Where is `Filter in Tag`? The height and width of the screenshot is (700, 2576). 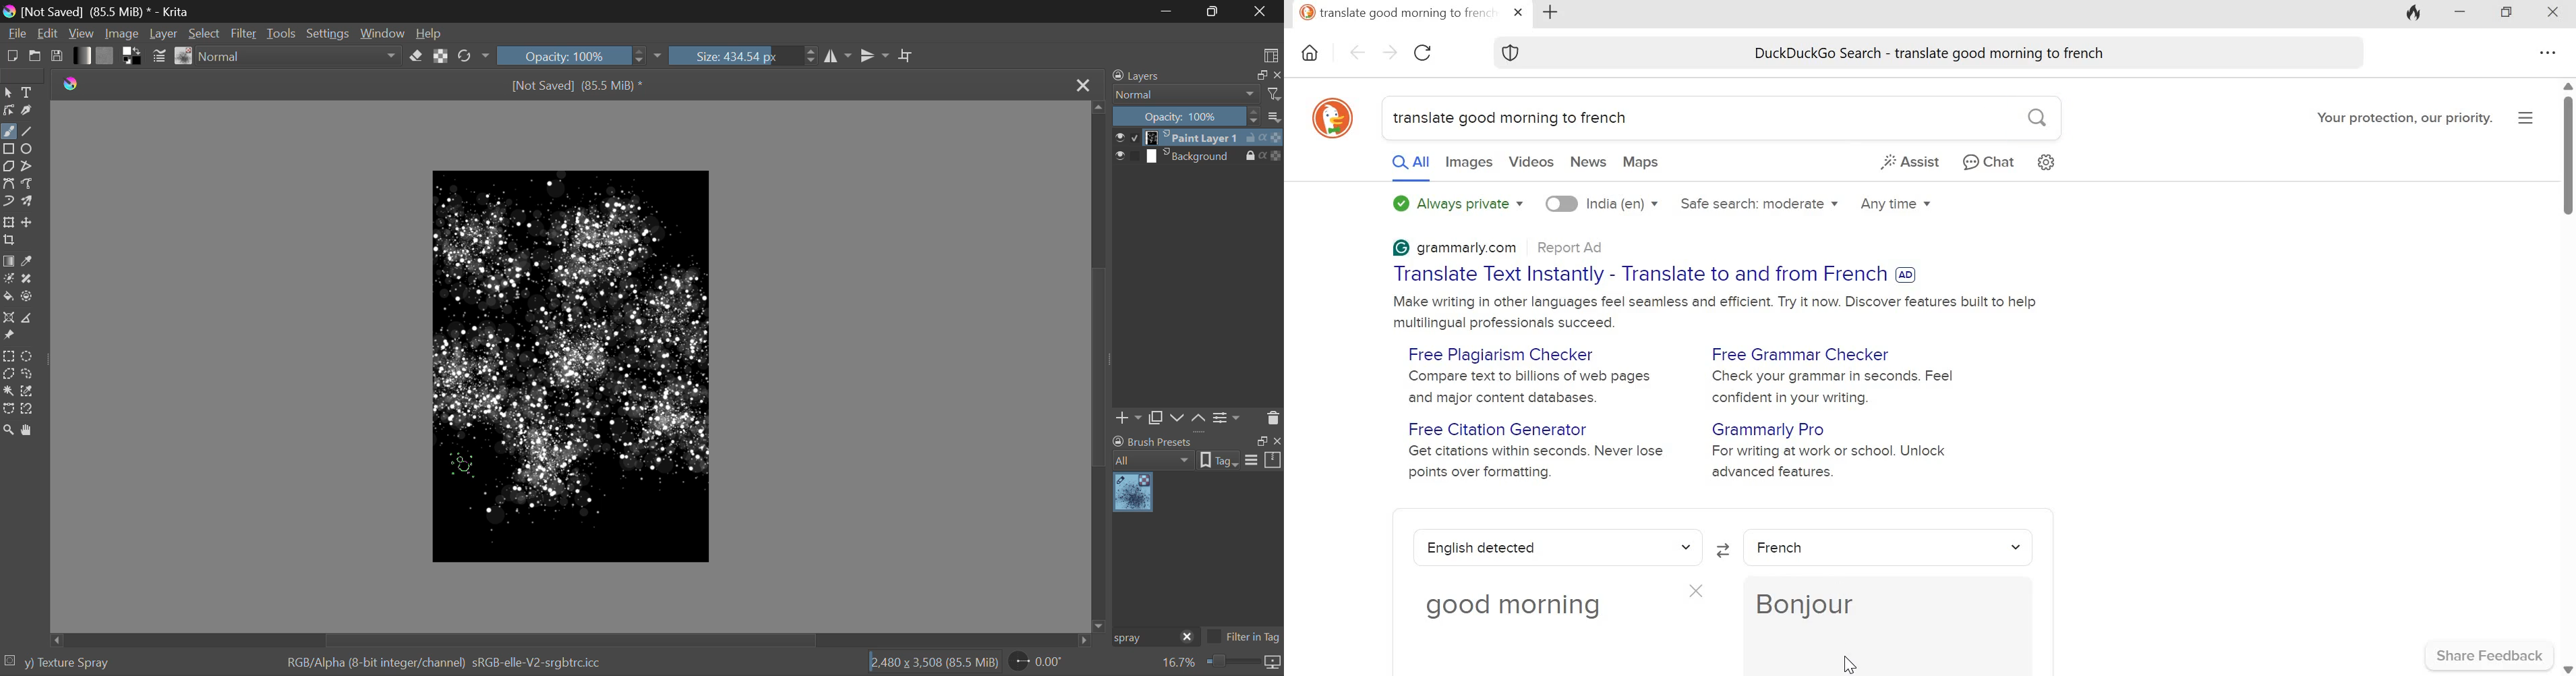
Filter in Tag is located at coordinates (1244, 639).